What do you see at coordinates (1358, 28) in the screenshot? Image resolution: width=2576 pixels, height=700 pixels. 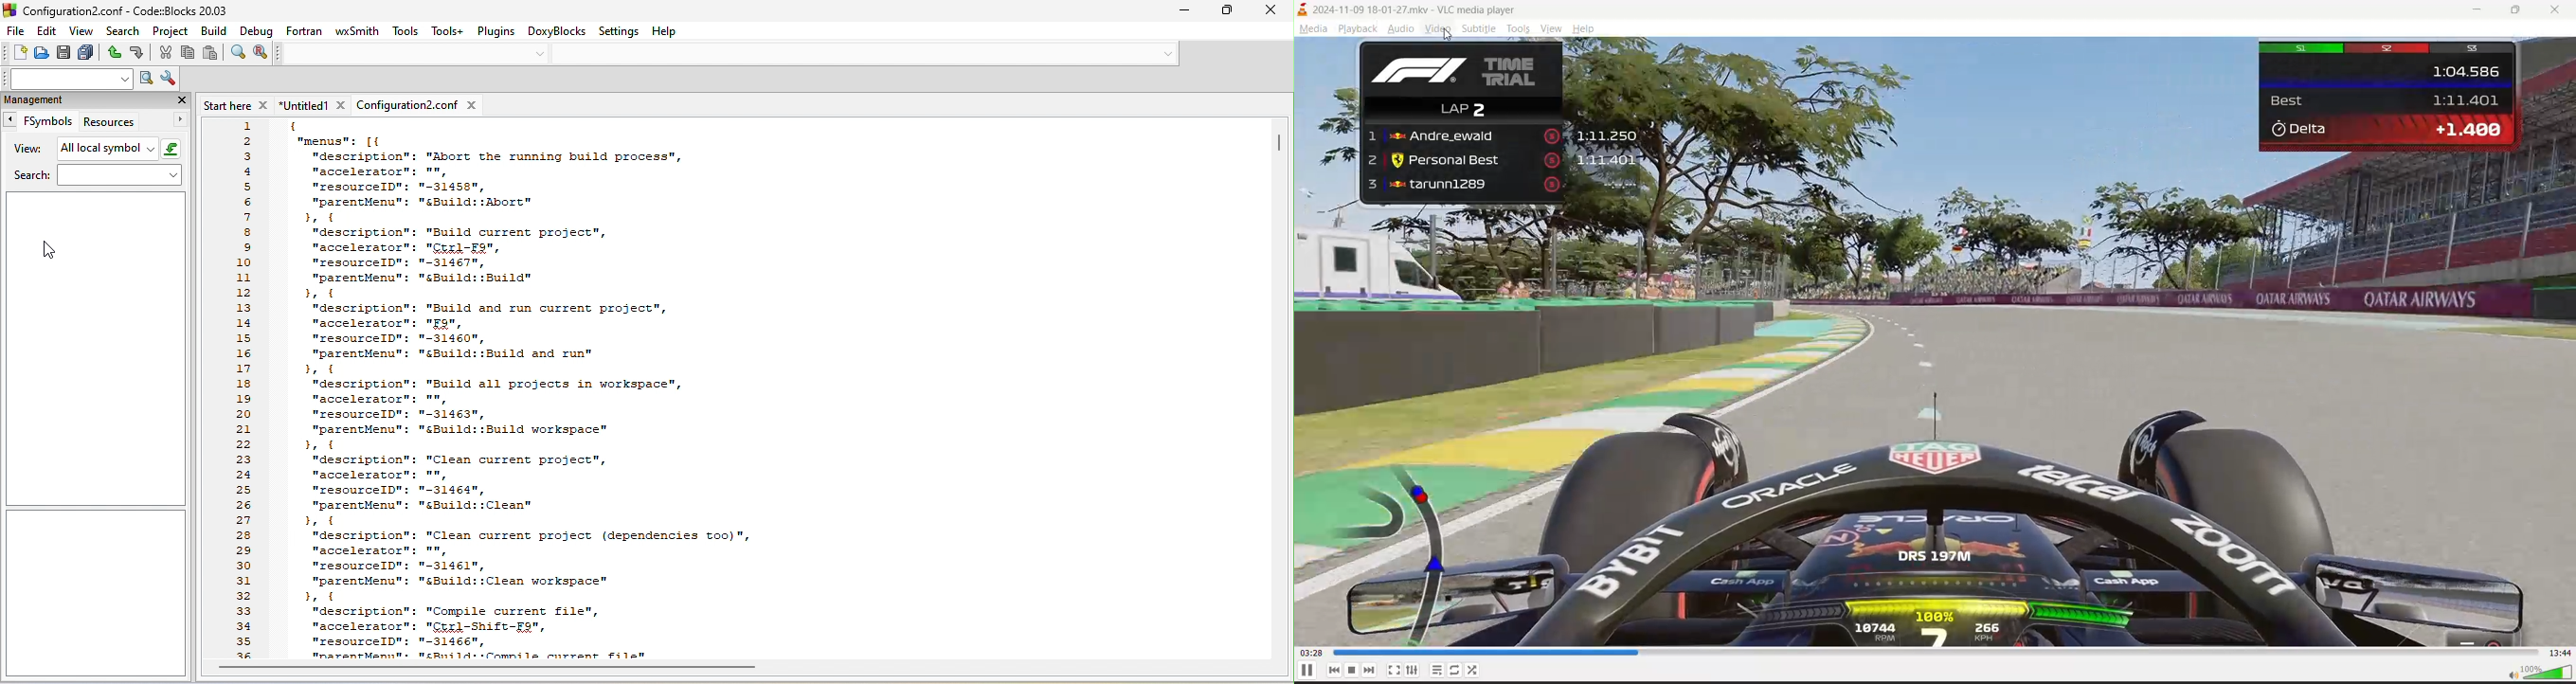 I see `playback` at bounding box center [1358, 28].